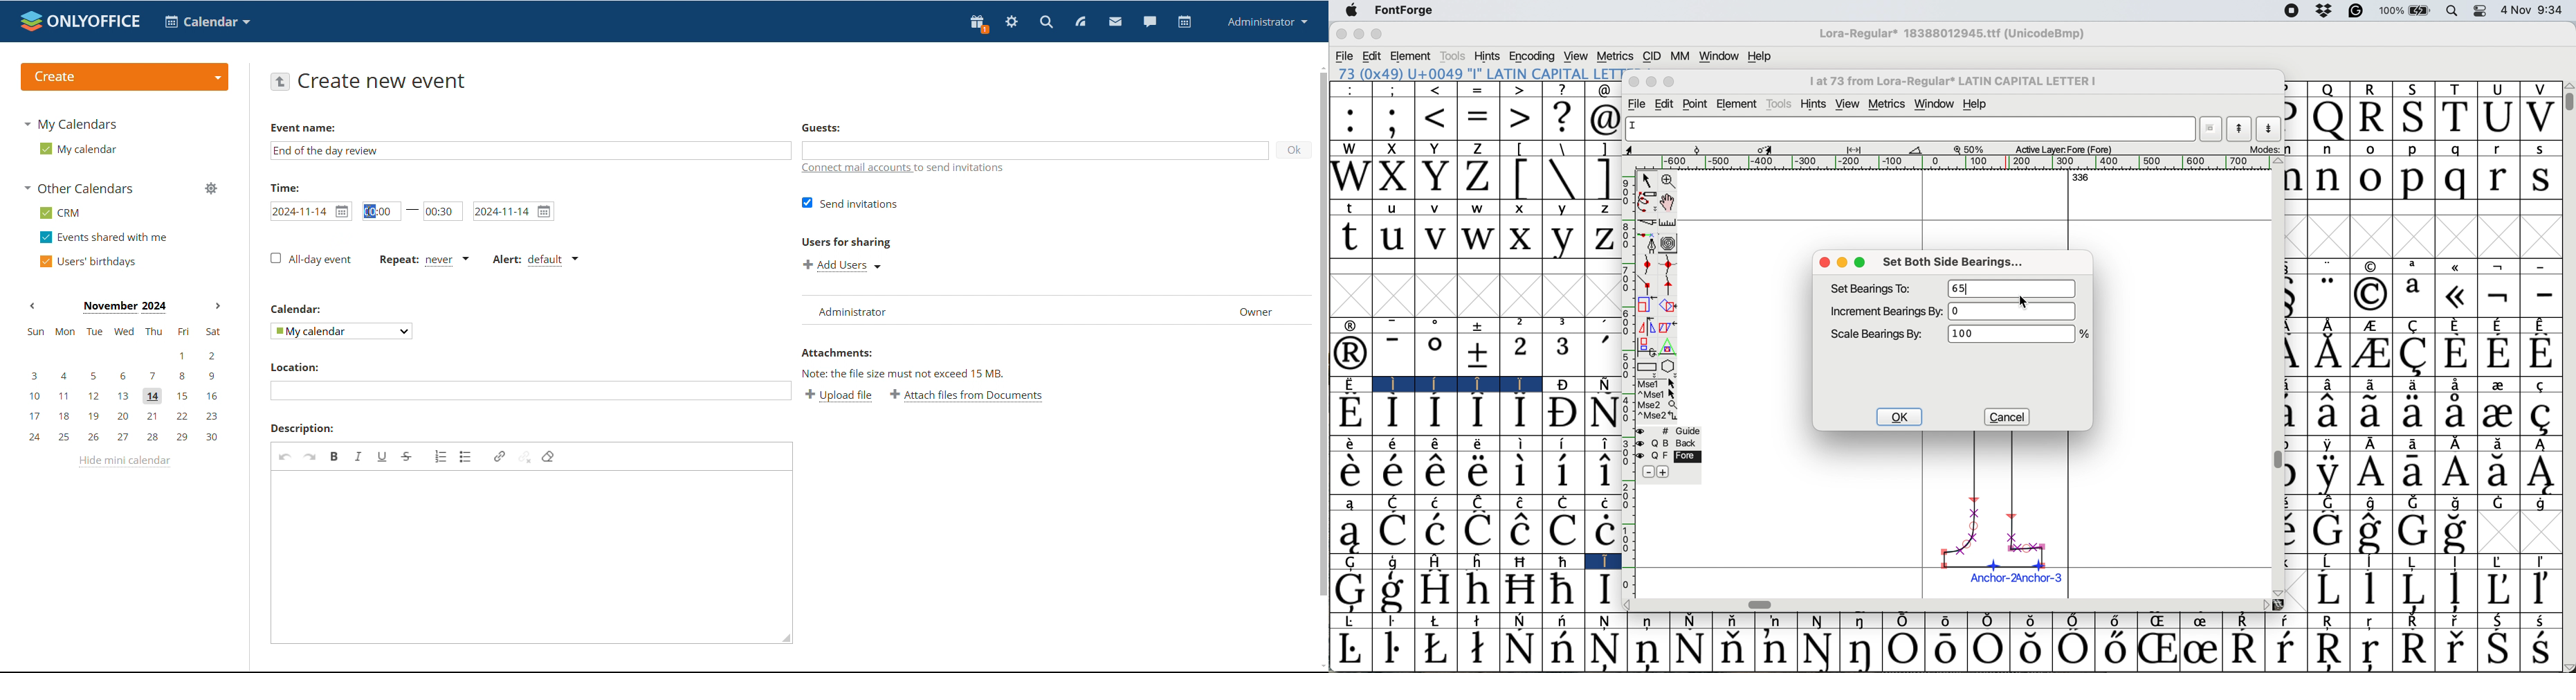  I want to click on maximise, so click(1669, 81).